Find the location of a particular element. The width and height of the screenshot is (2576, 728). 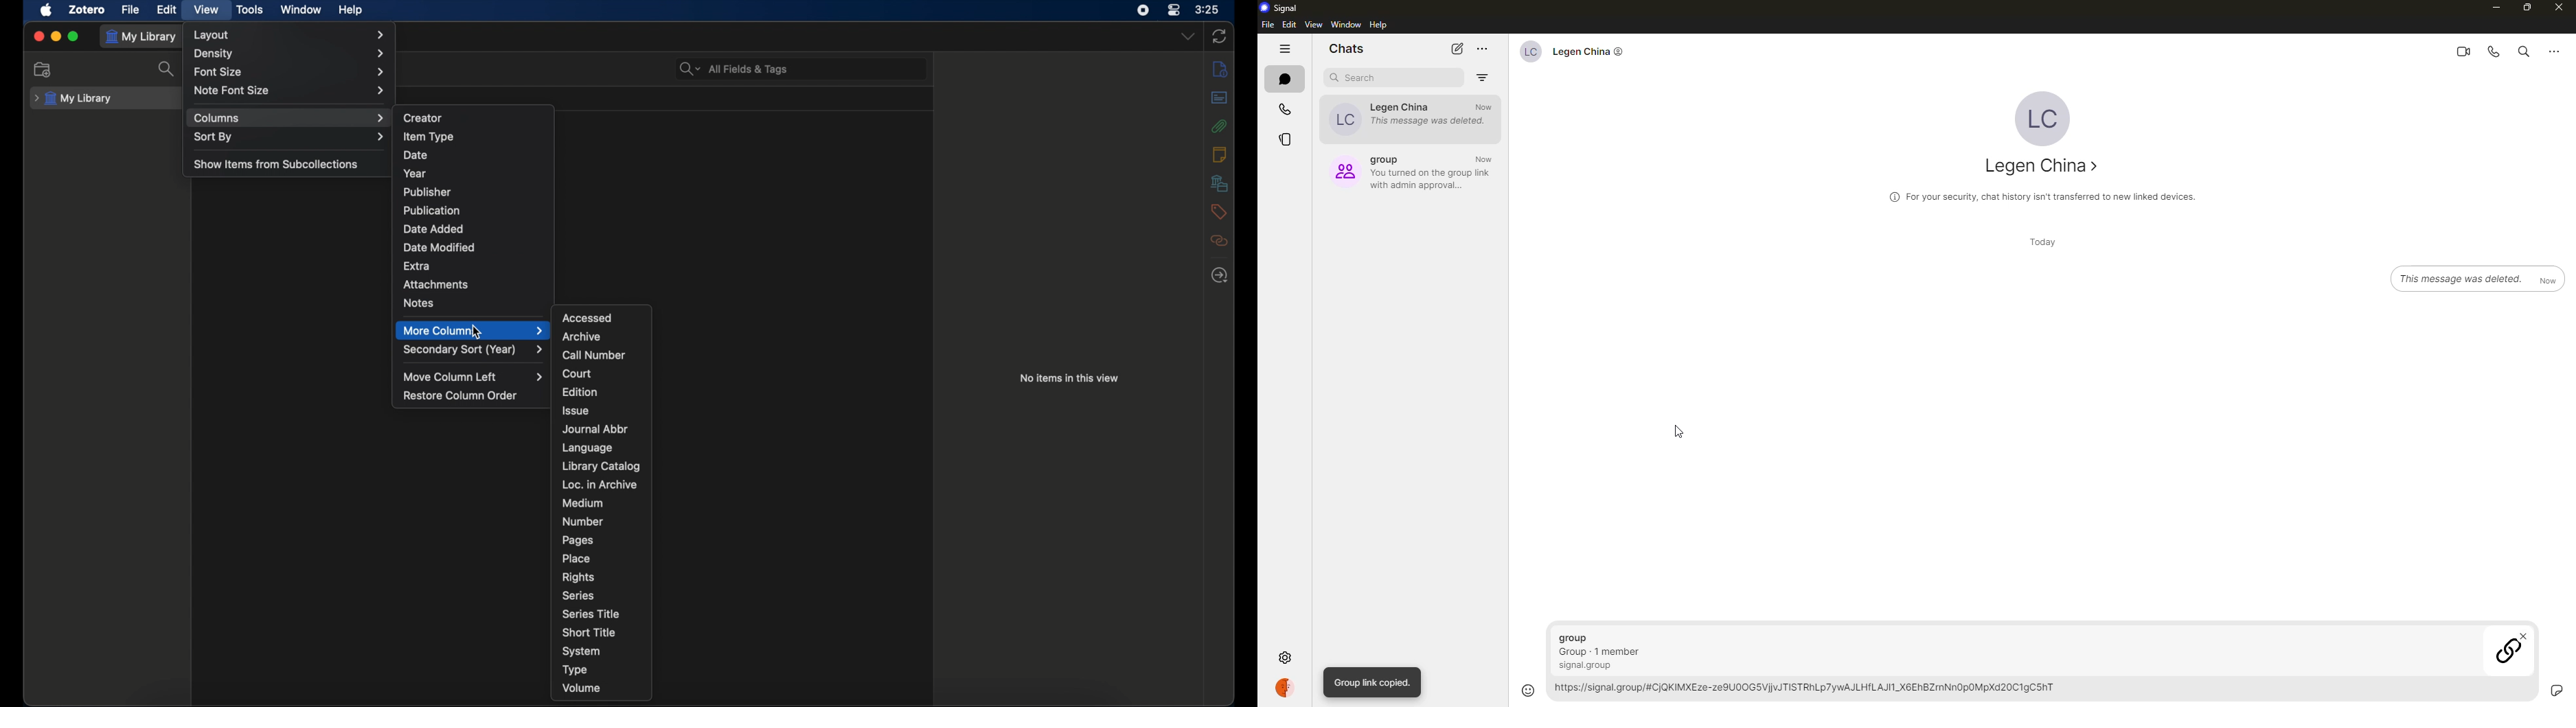

time (3:25) is located at coordinates (1209, 10).